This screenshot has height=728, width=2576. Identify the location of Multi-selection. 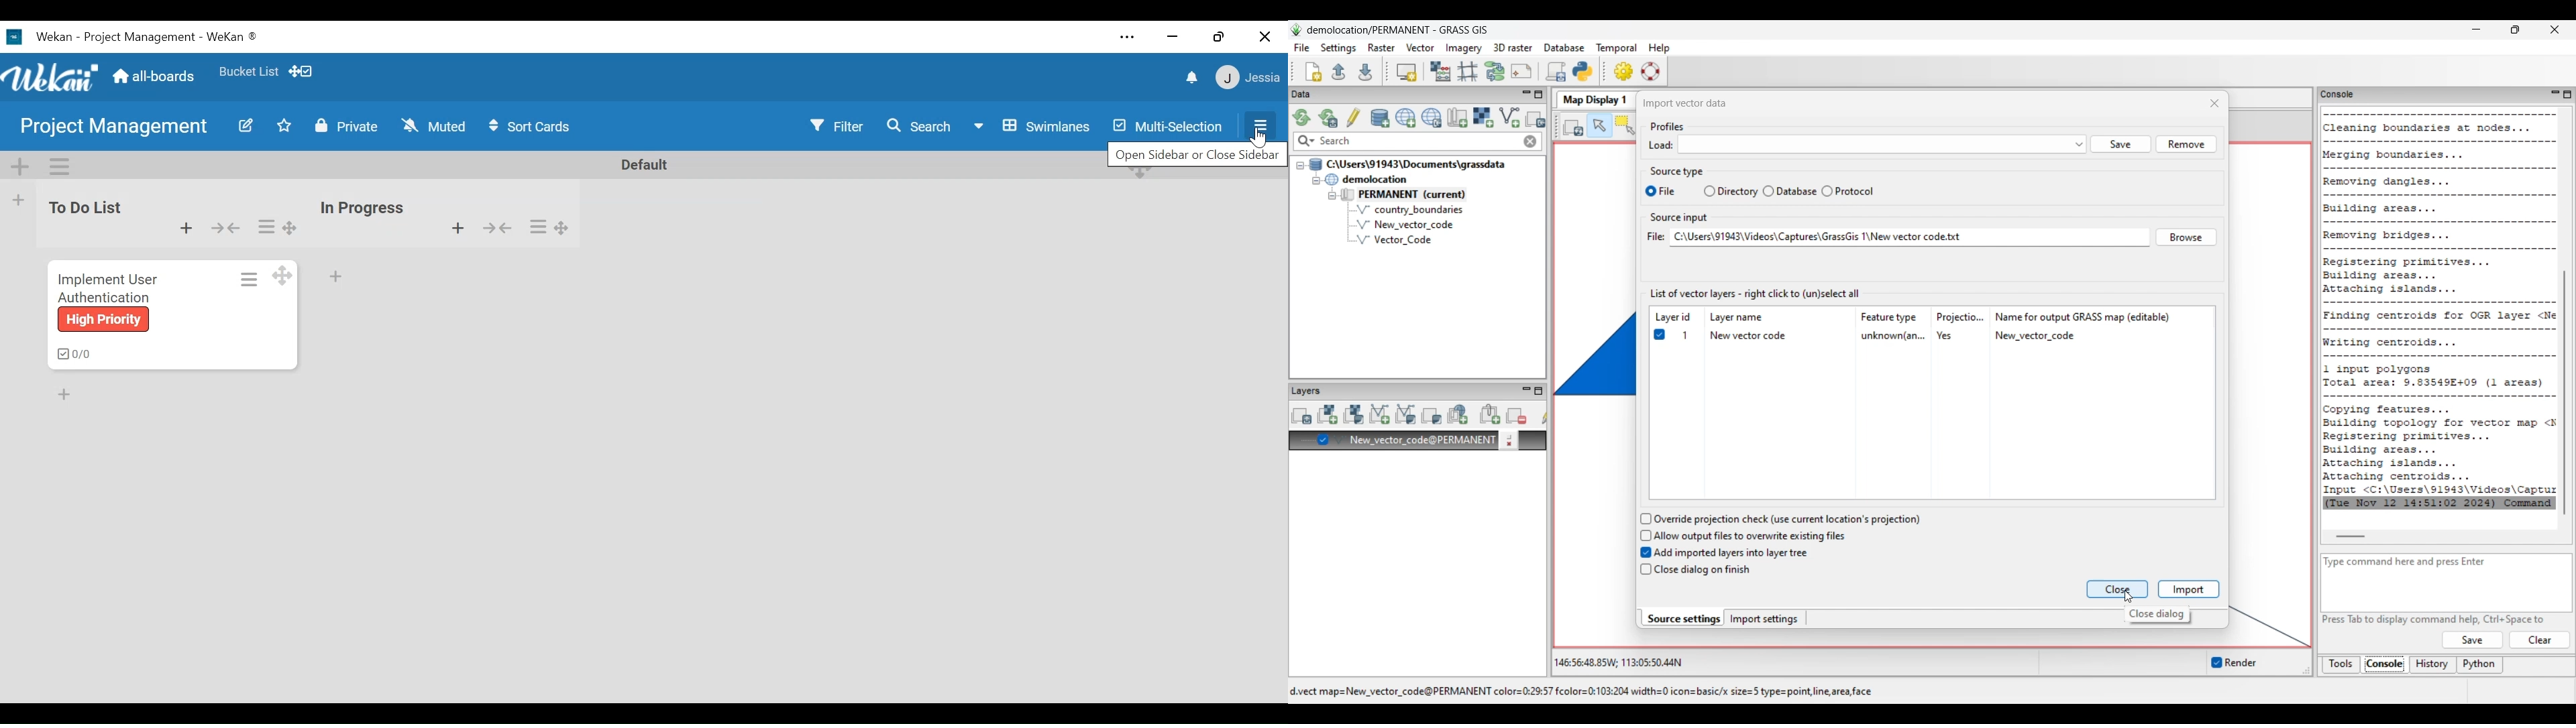
(1169, 125).